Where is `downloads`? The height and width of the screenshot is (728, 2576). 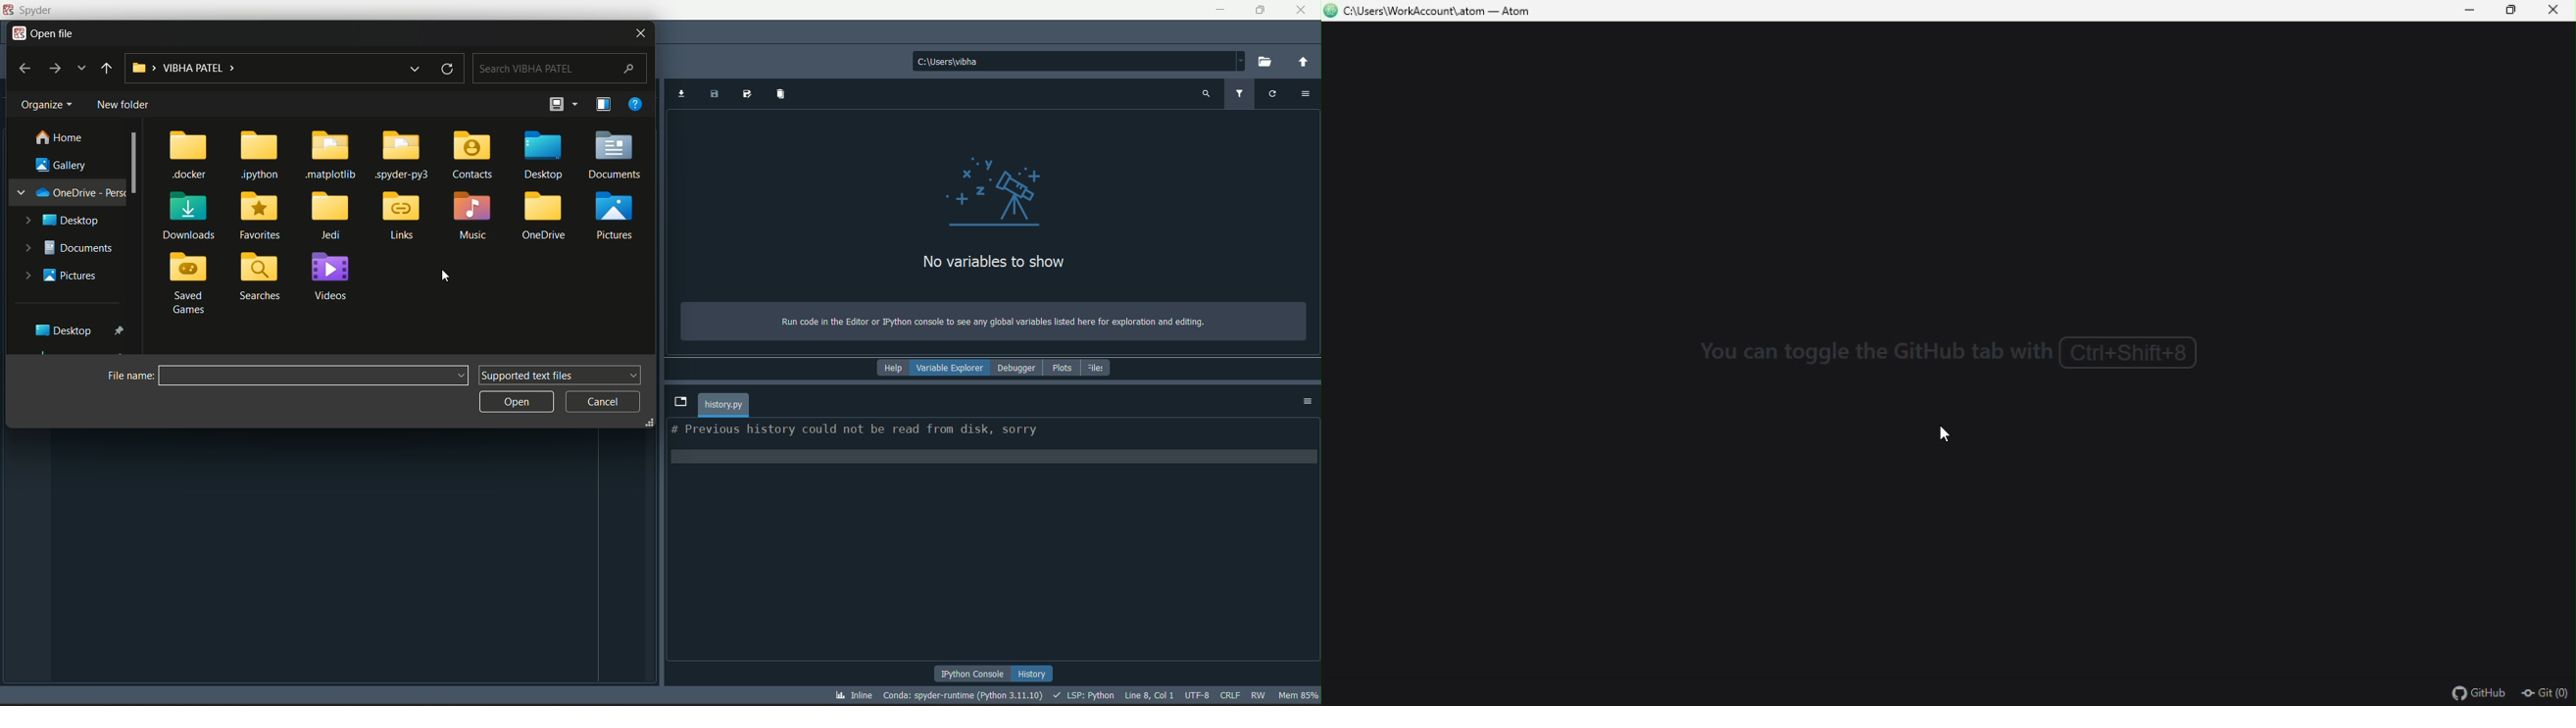 downloads is located at coordinates (189, 216).